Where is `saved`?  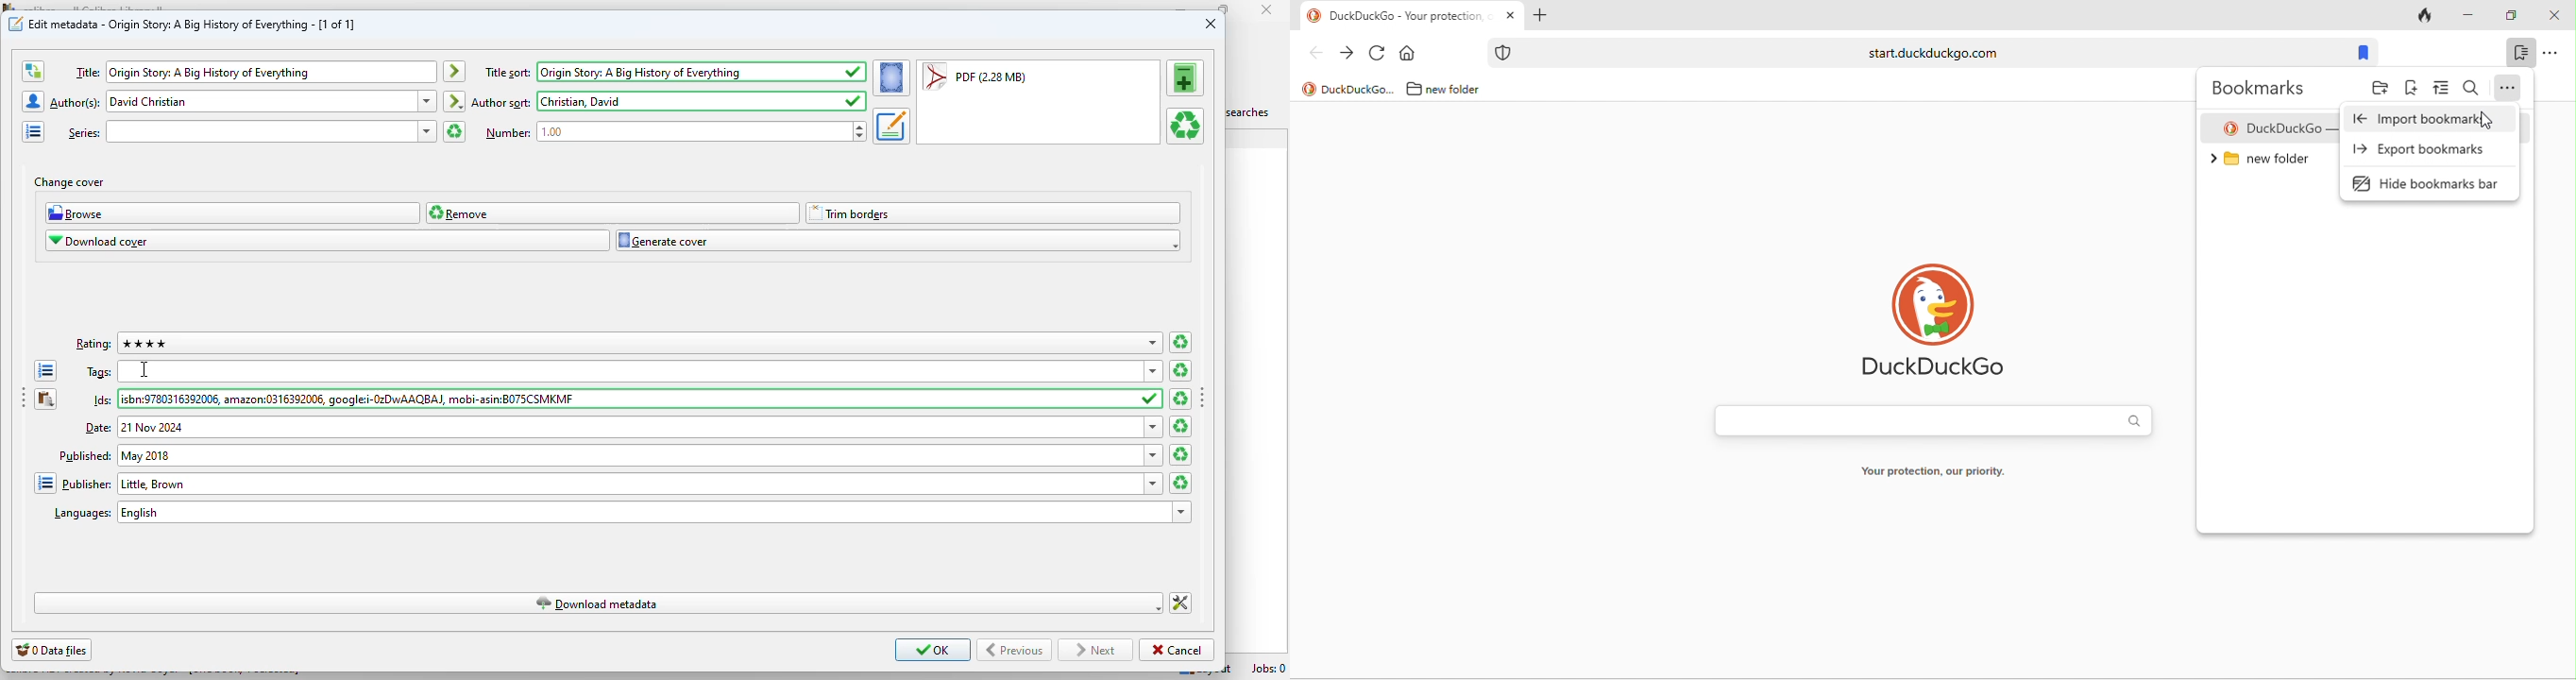 saved is located at coordinates (854, 101).